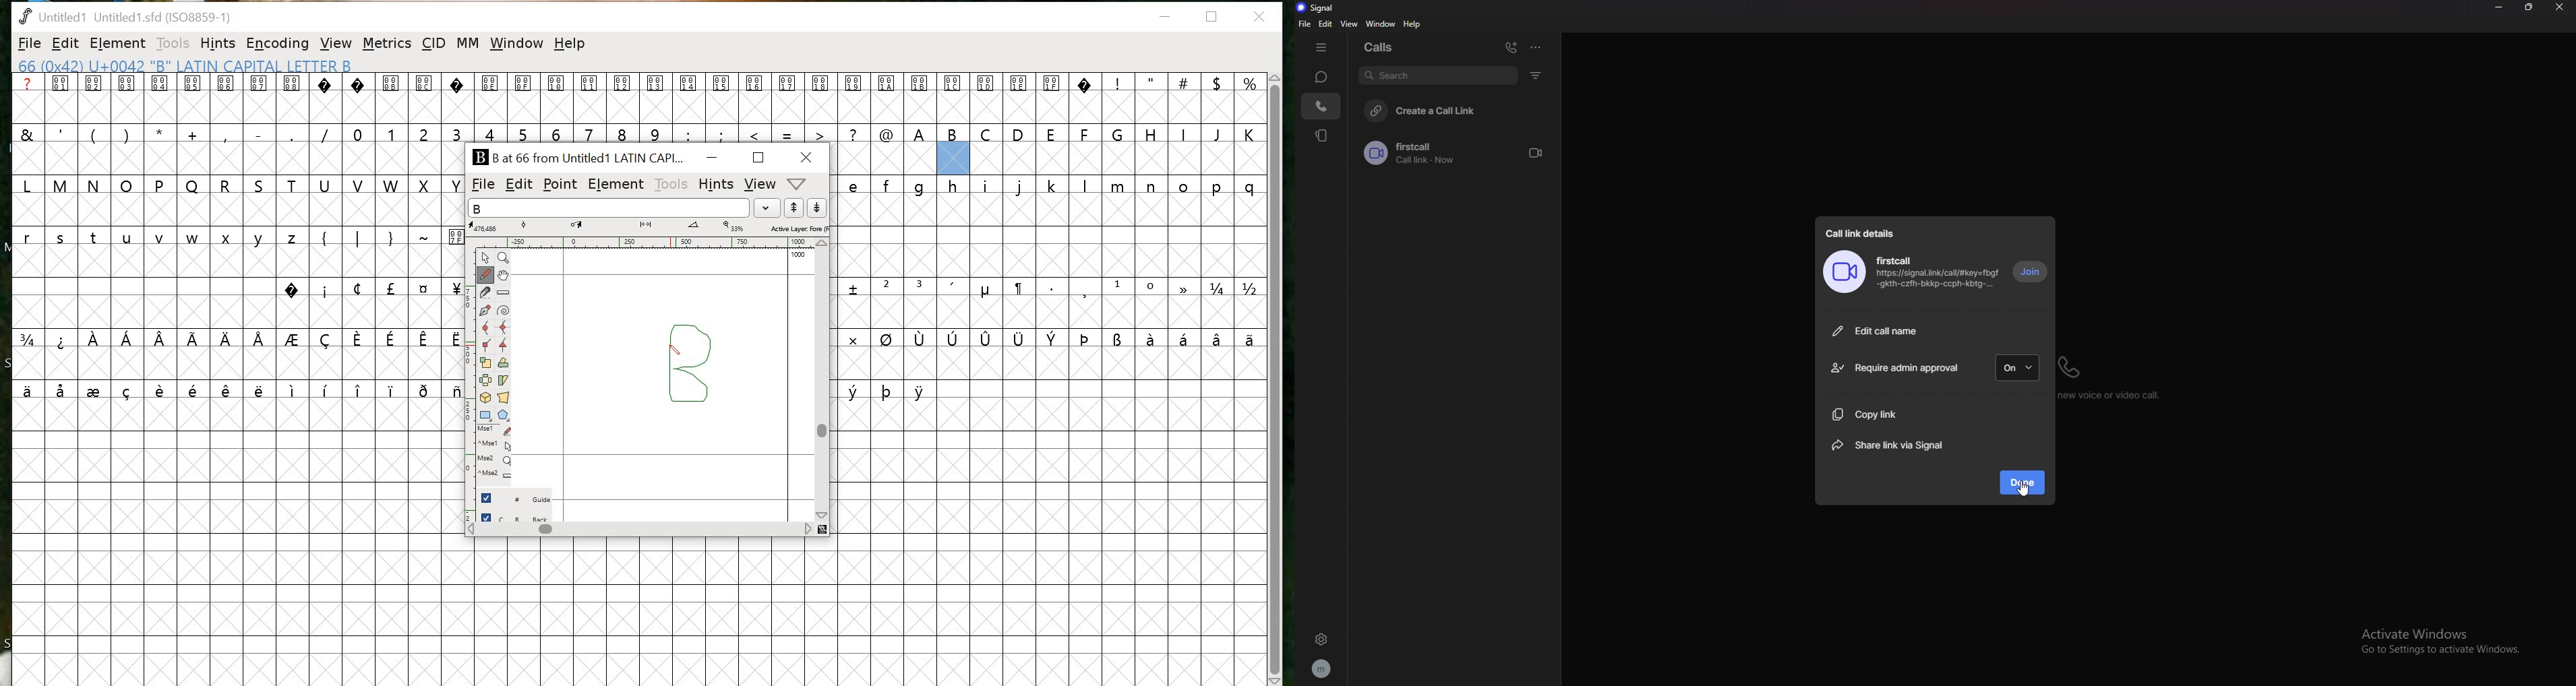  I want to click on Mouse wheel button + Ctrl, so click(496, 474).